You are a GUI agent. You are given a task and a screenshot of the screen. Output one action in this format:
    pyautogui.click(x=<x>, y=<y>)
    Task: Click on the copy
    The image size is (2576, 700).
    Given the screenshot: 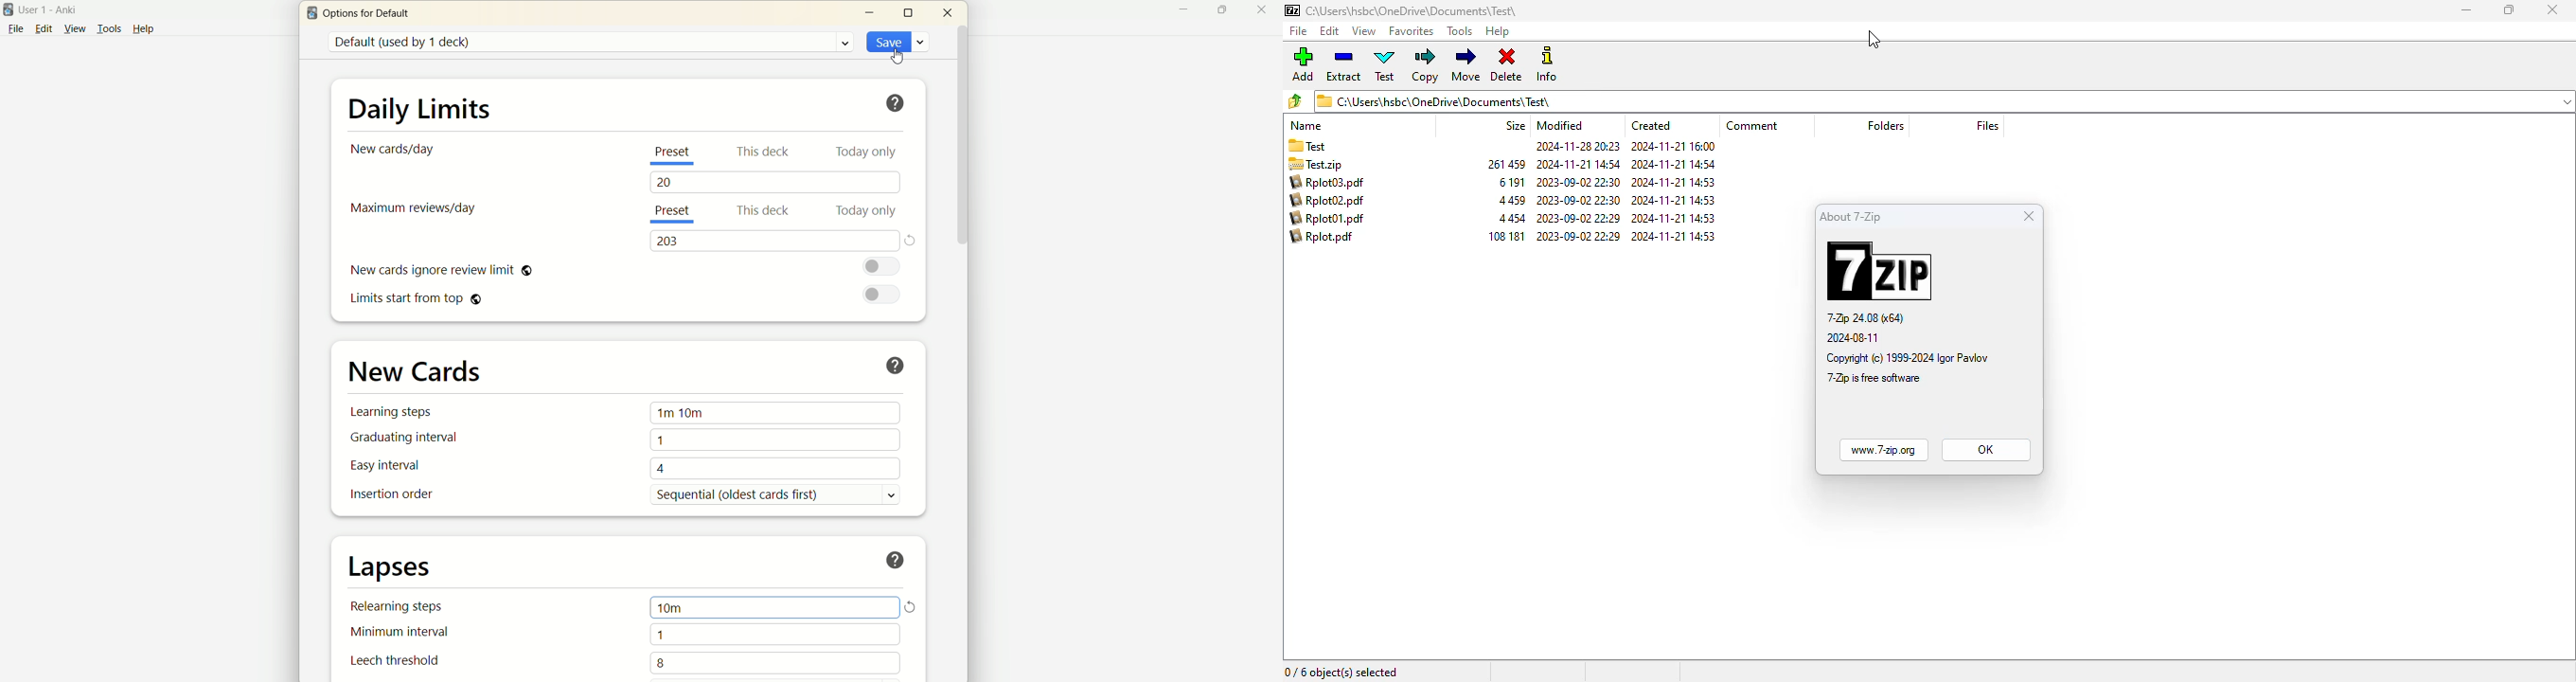 What is the action you would take?
    pyautogui.click(x=1426, y=65)
    